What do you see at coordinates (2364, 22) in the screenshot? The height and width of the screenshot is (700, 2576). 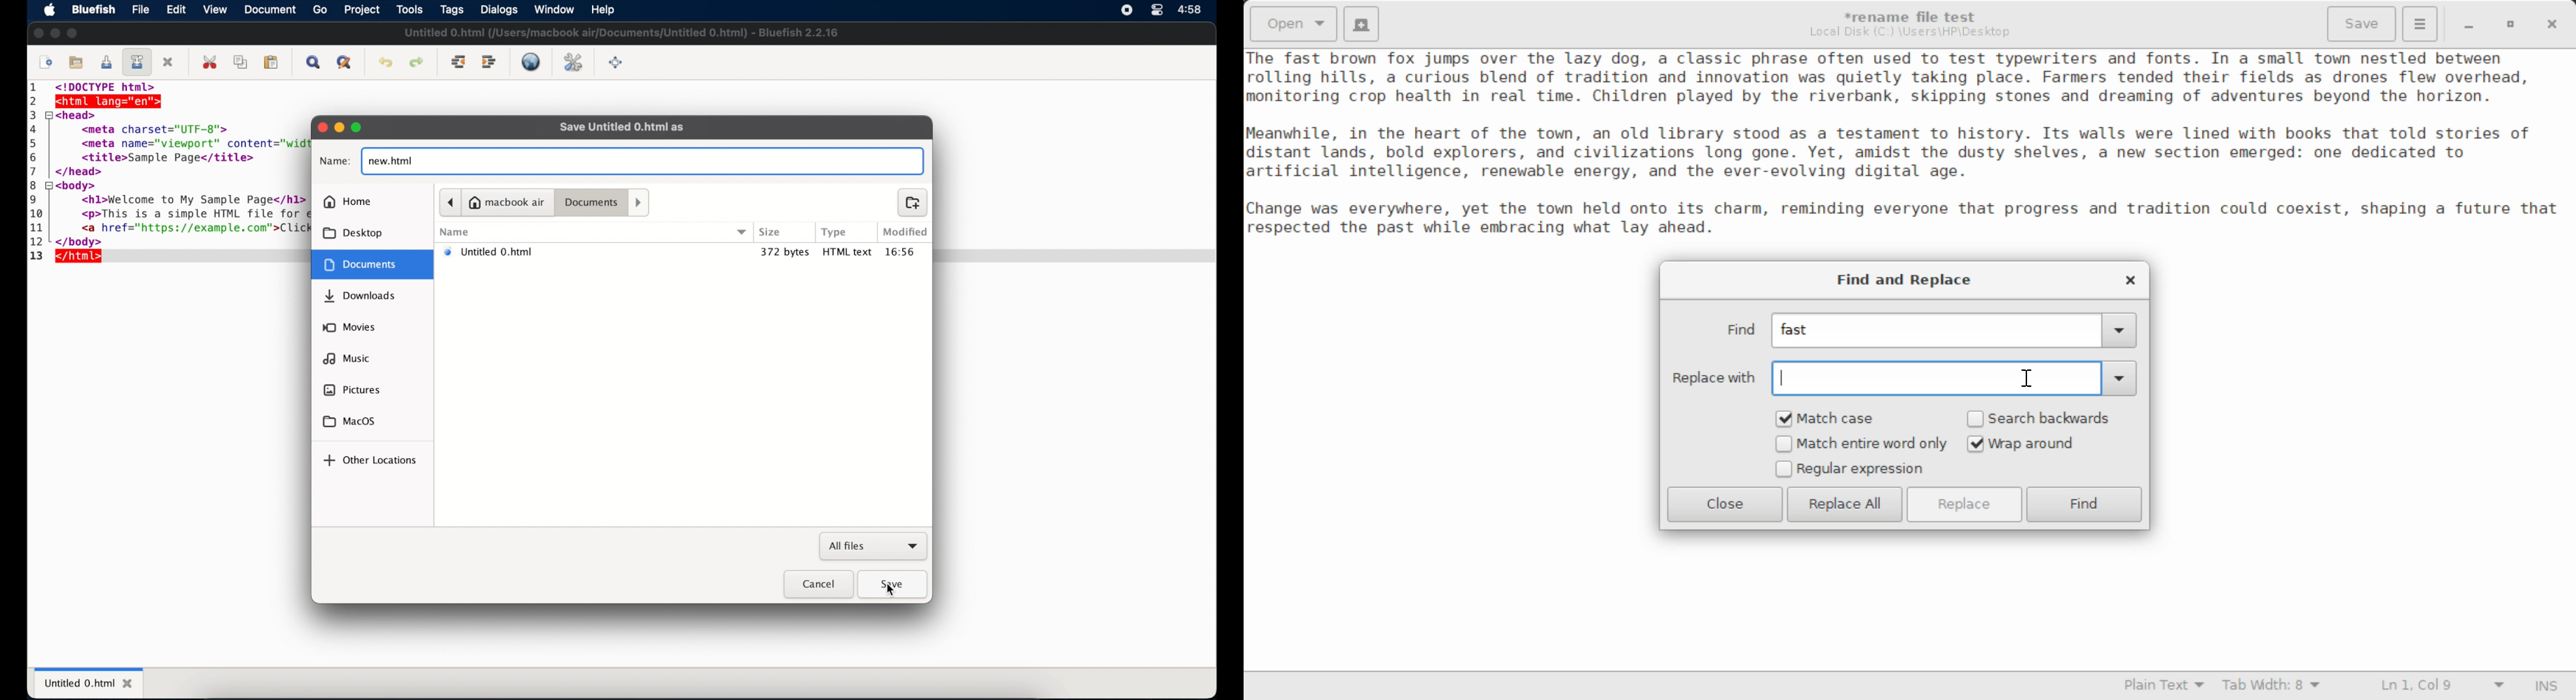 I see `Save File` at bounding box center [2364, 22].